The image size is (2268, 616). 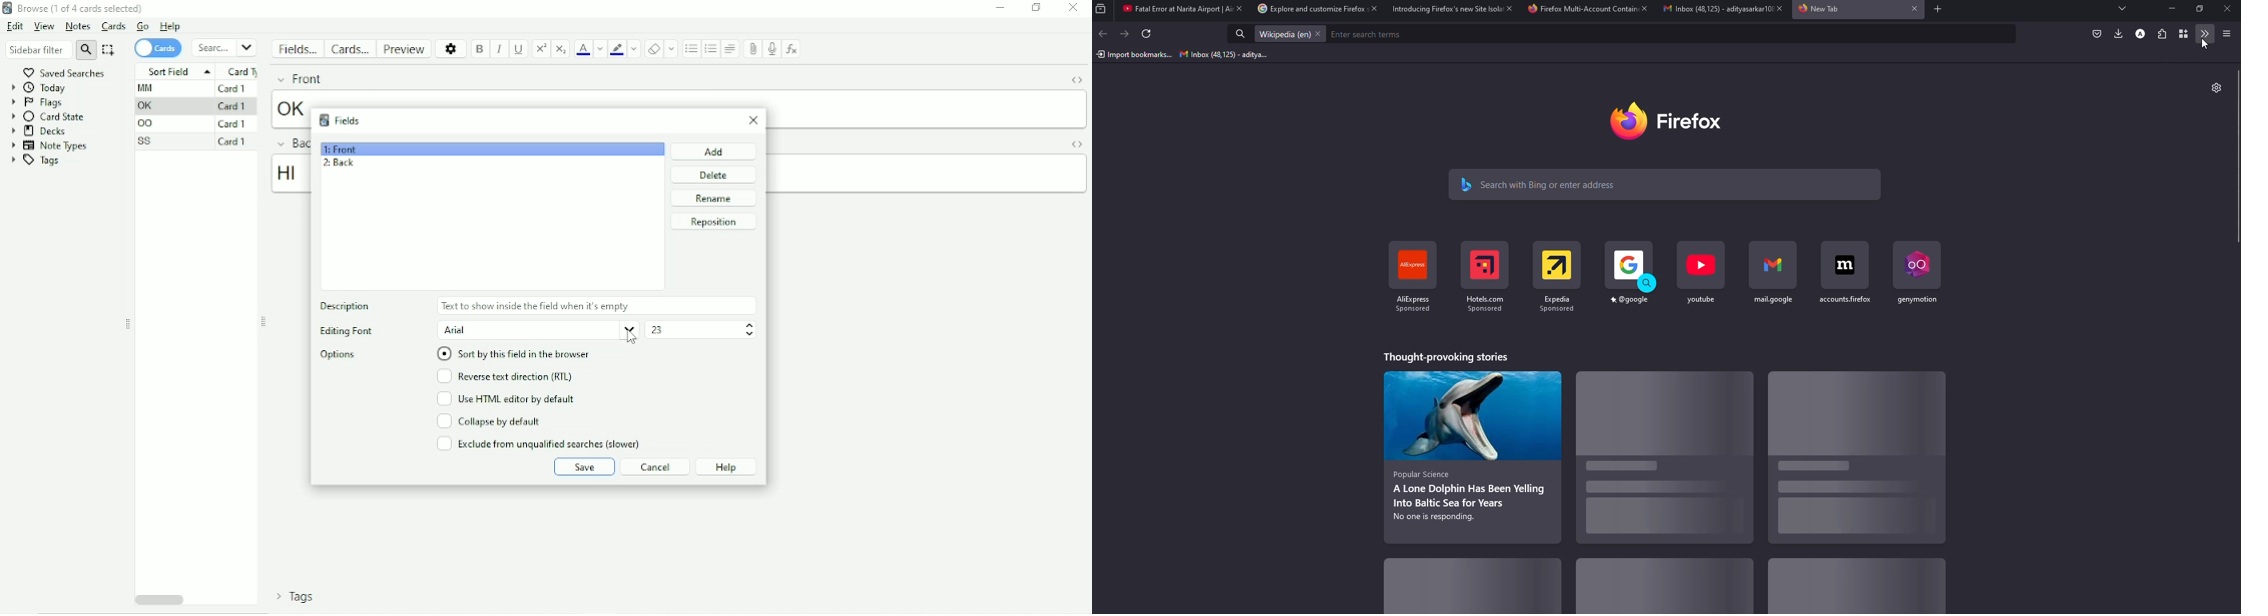 I want to click on 2: Back, so click(x=341, y=163).